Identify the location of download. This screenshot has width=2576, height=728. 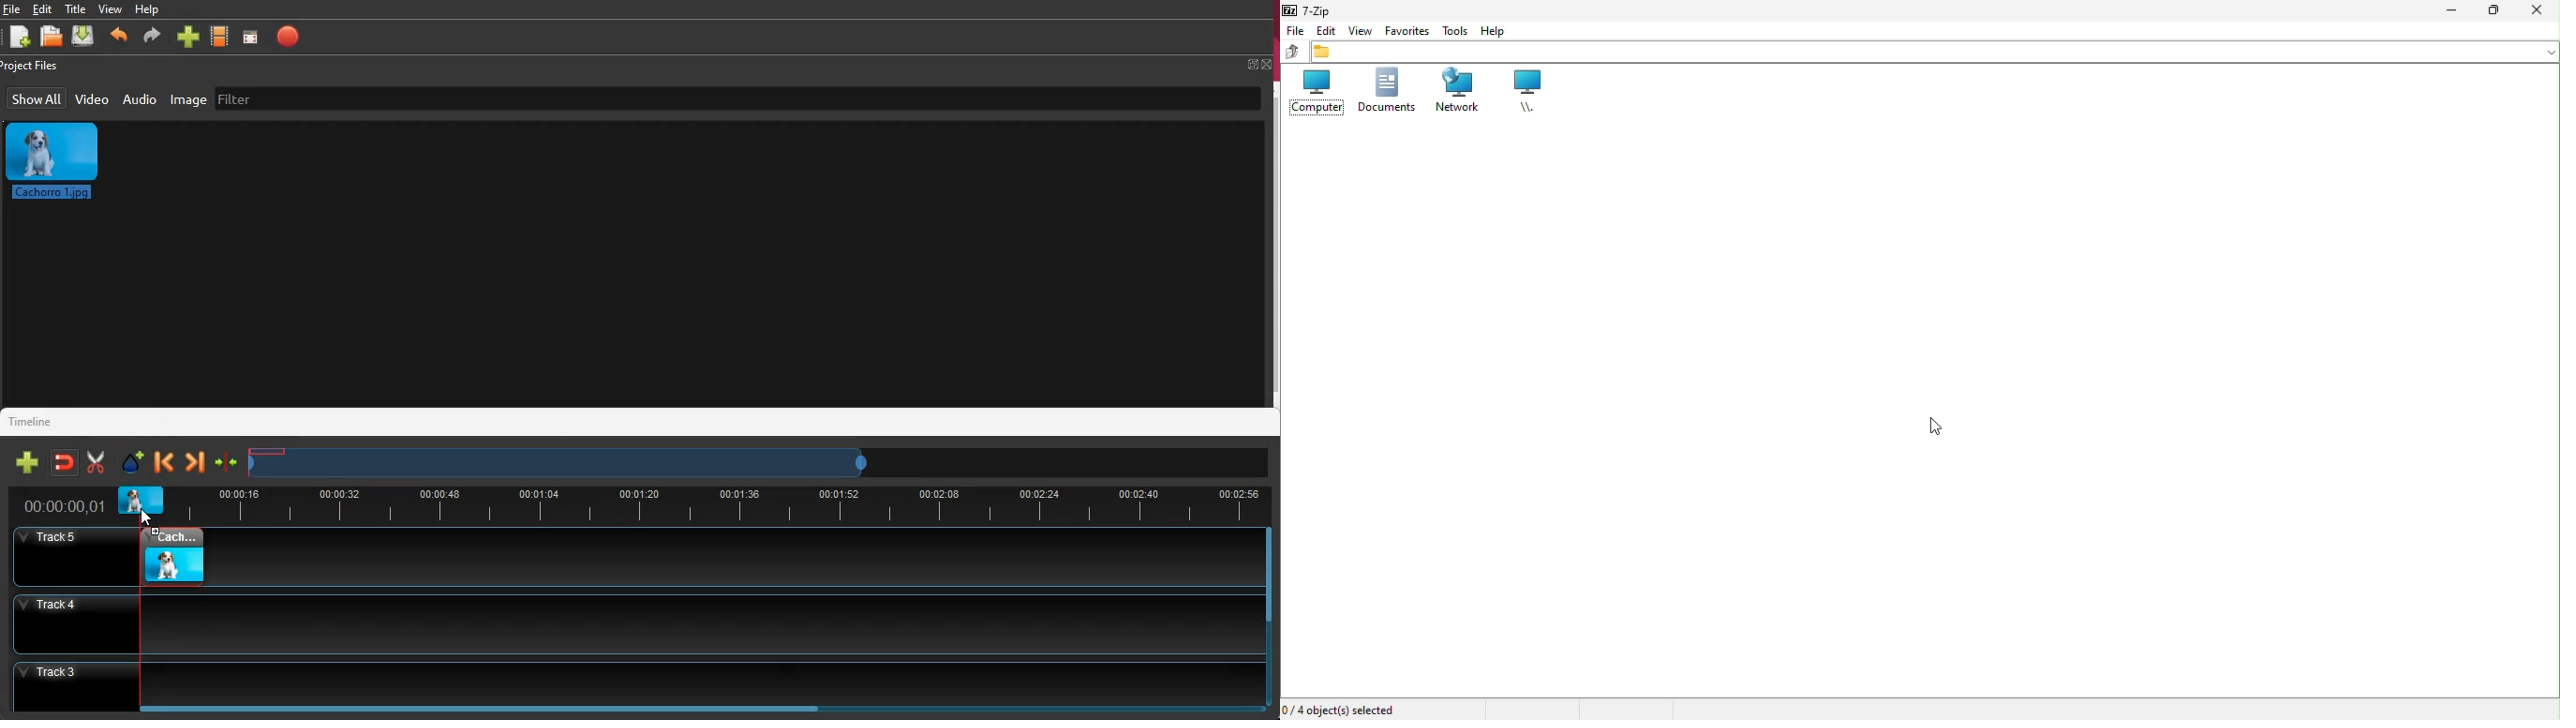
(84, 35).